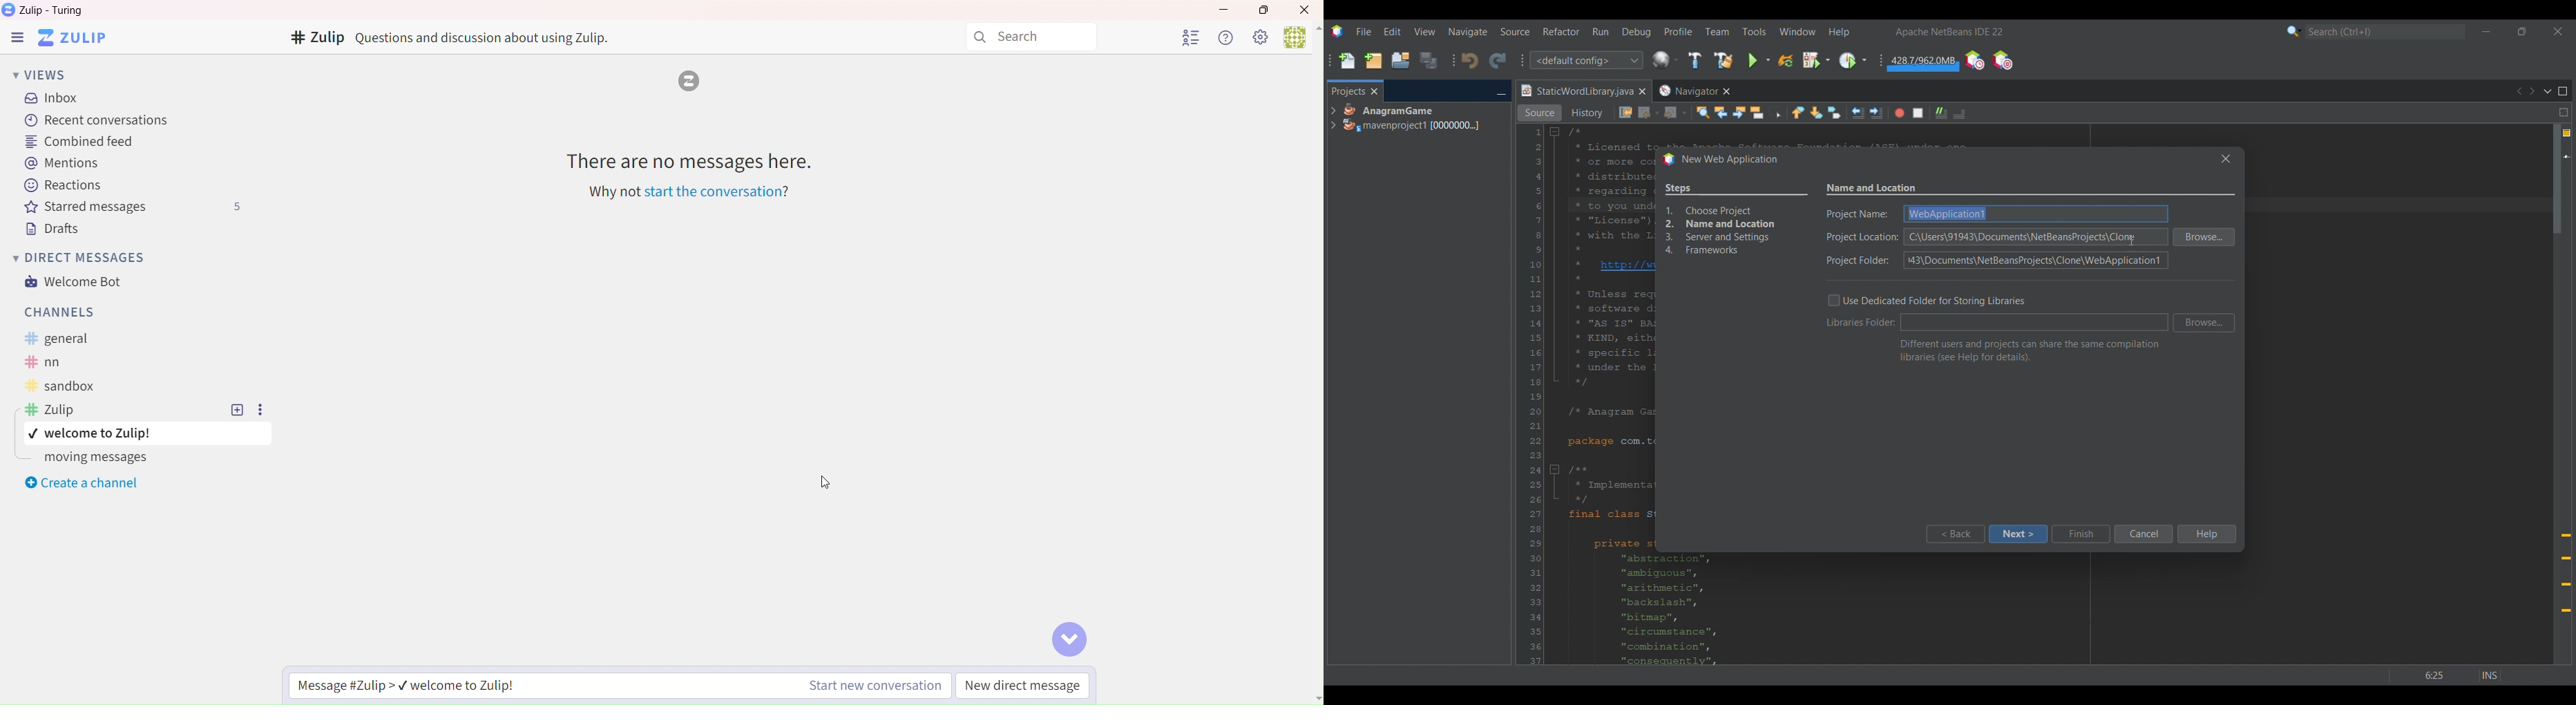  I want to click on Status bar details, so click(2446, 675).